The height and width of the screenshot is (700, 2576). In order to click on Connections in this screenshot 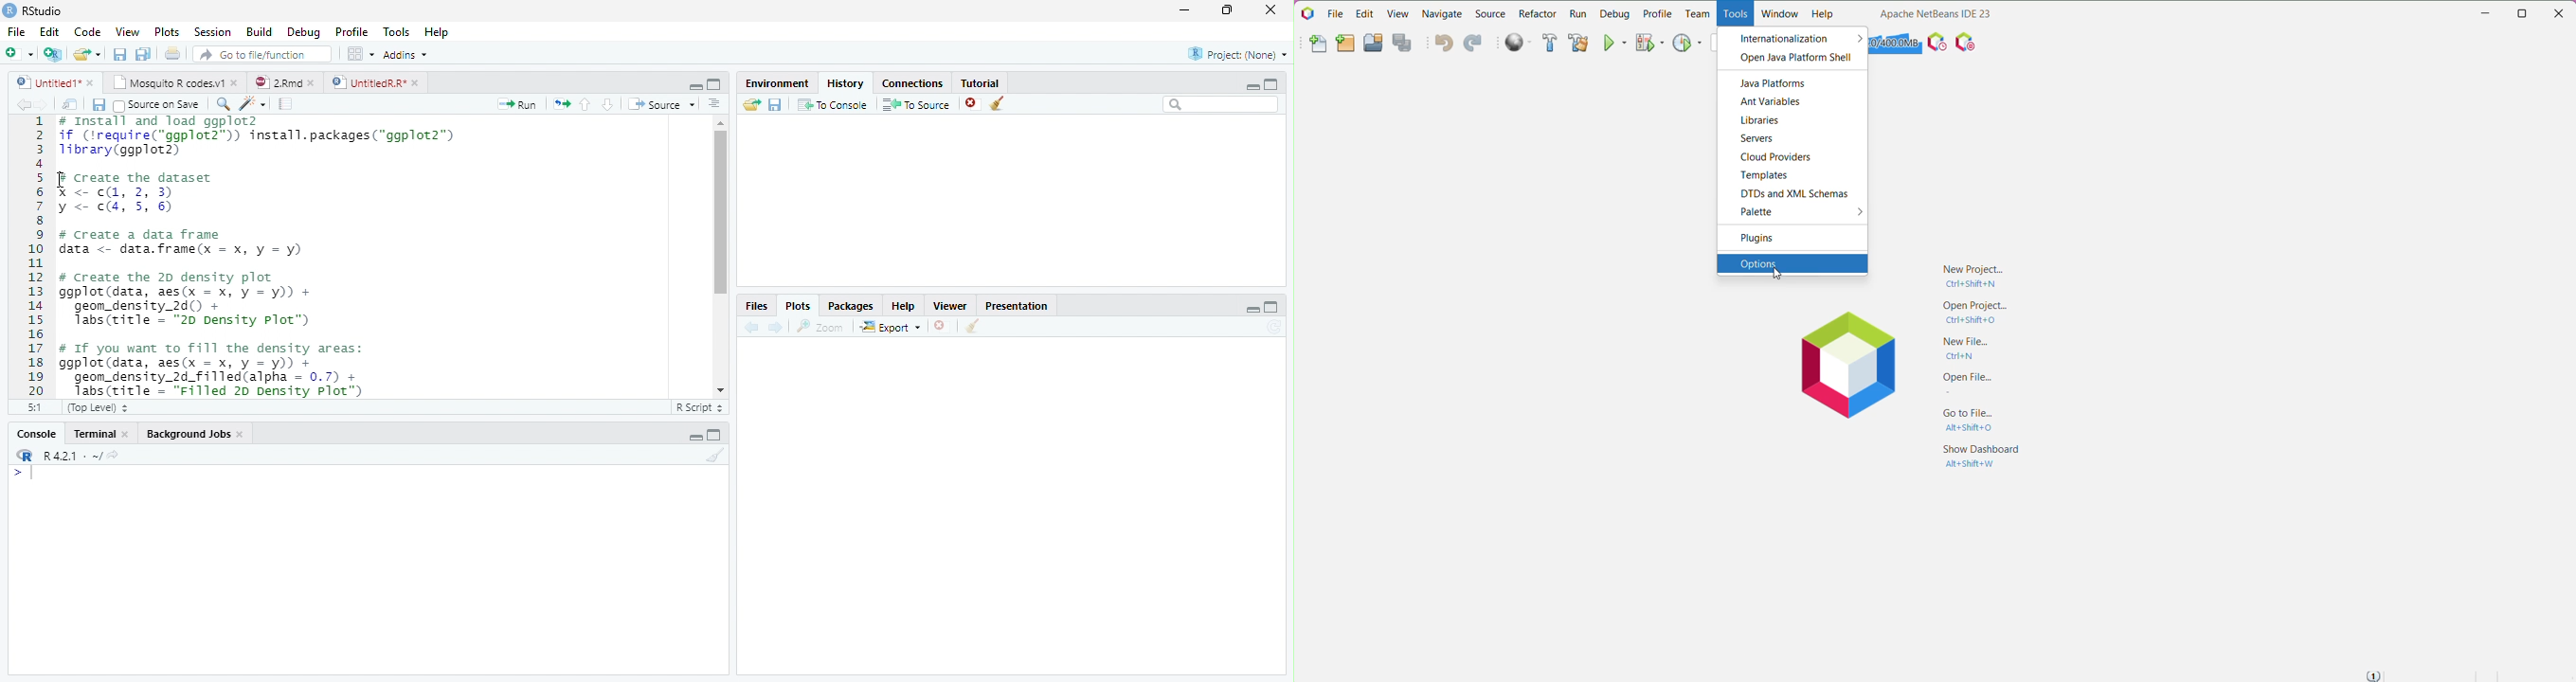, I will do `click(913, 84)`.